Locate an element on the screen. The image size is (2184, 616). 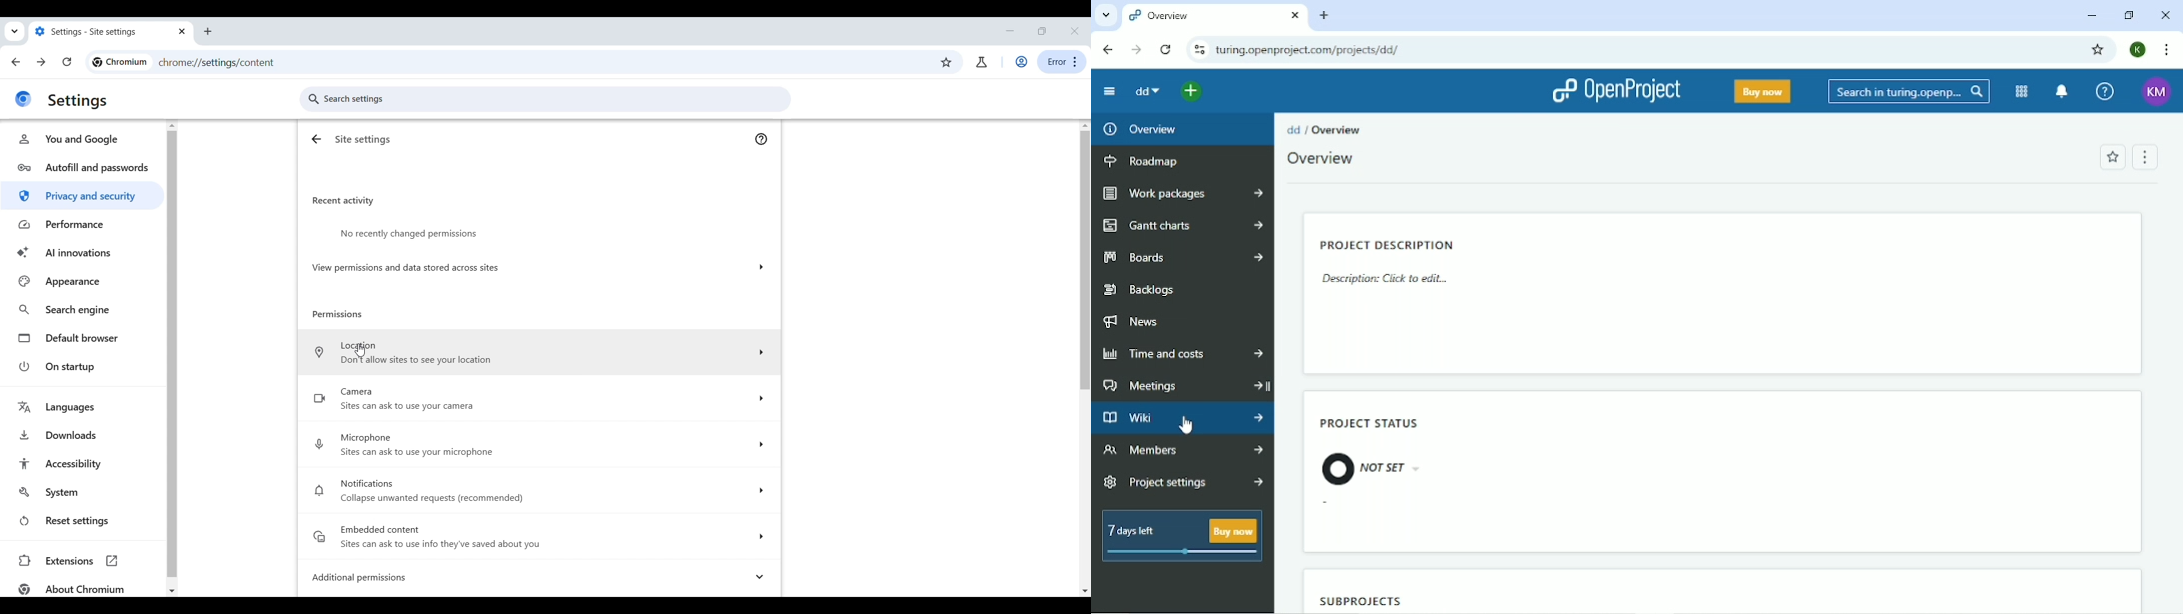
quick slide to top is located at coordinates (172, 124).